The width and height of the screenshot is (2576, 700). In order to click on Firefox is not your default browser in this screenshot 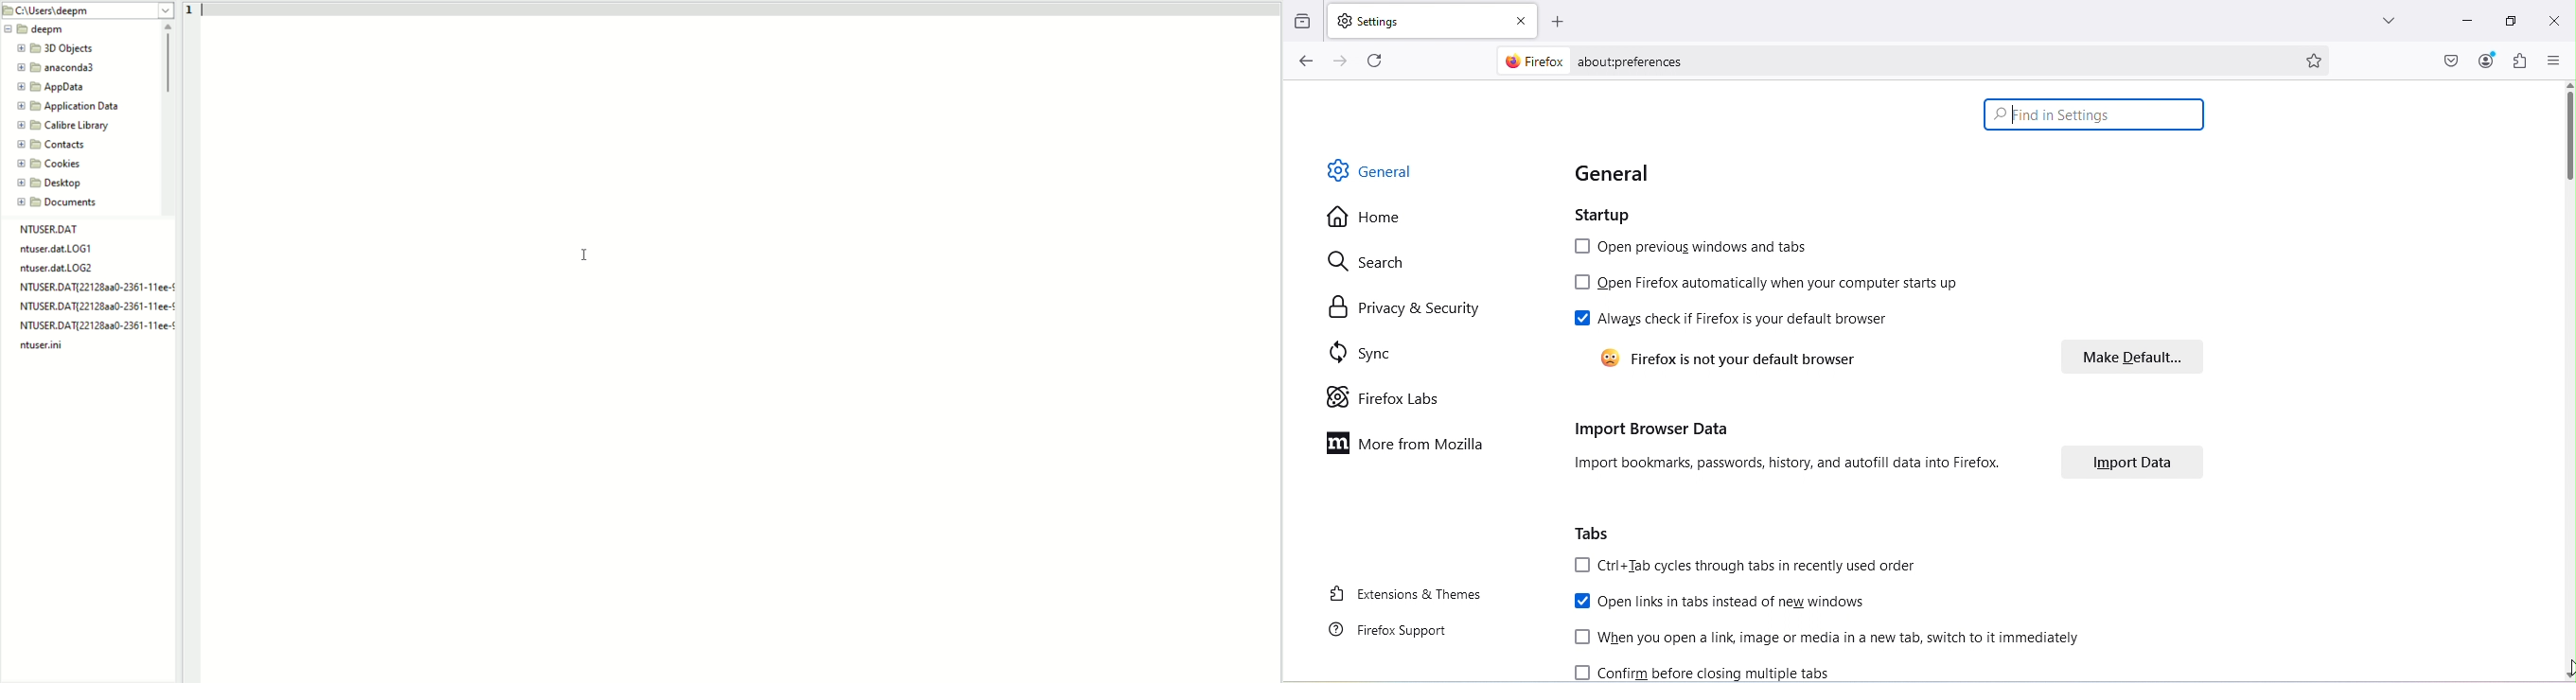, I will do `click(1770, 364)`.